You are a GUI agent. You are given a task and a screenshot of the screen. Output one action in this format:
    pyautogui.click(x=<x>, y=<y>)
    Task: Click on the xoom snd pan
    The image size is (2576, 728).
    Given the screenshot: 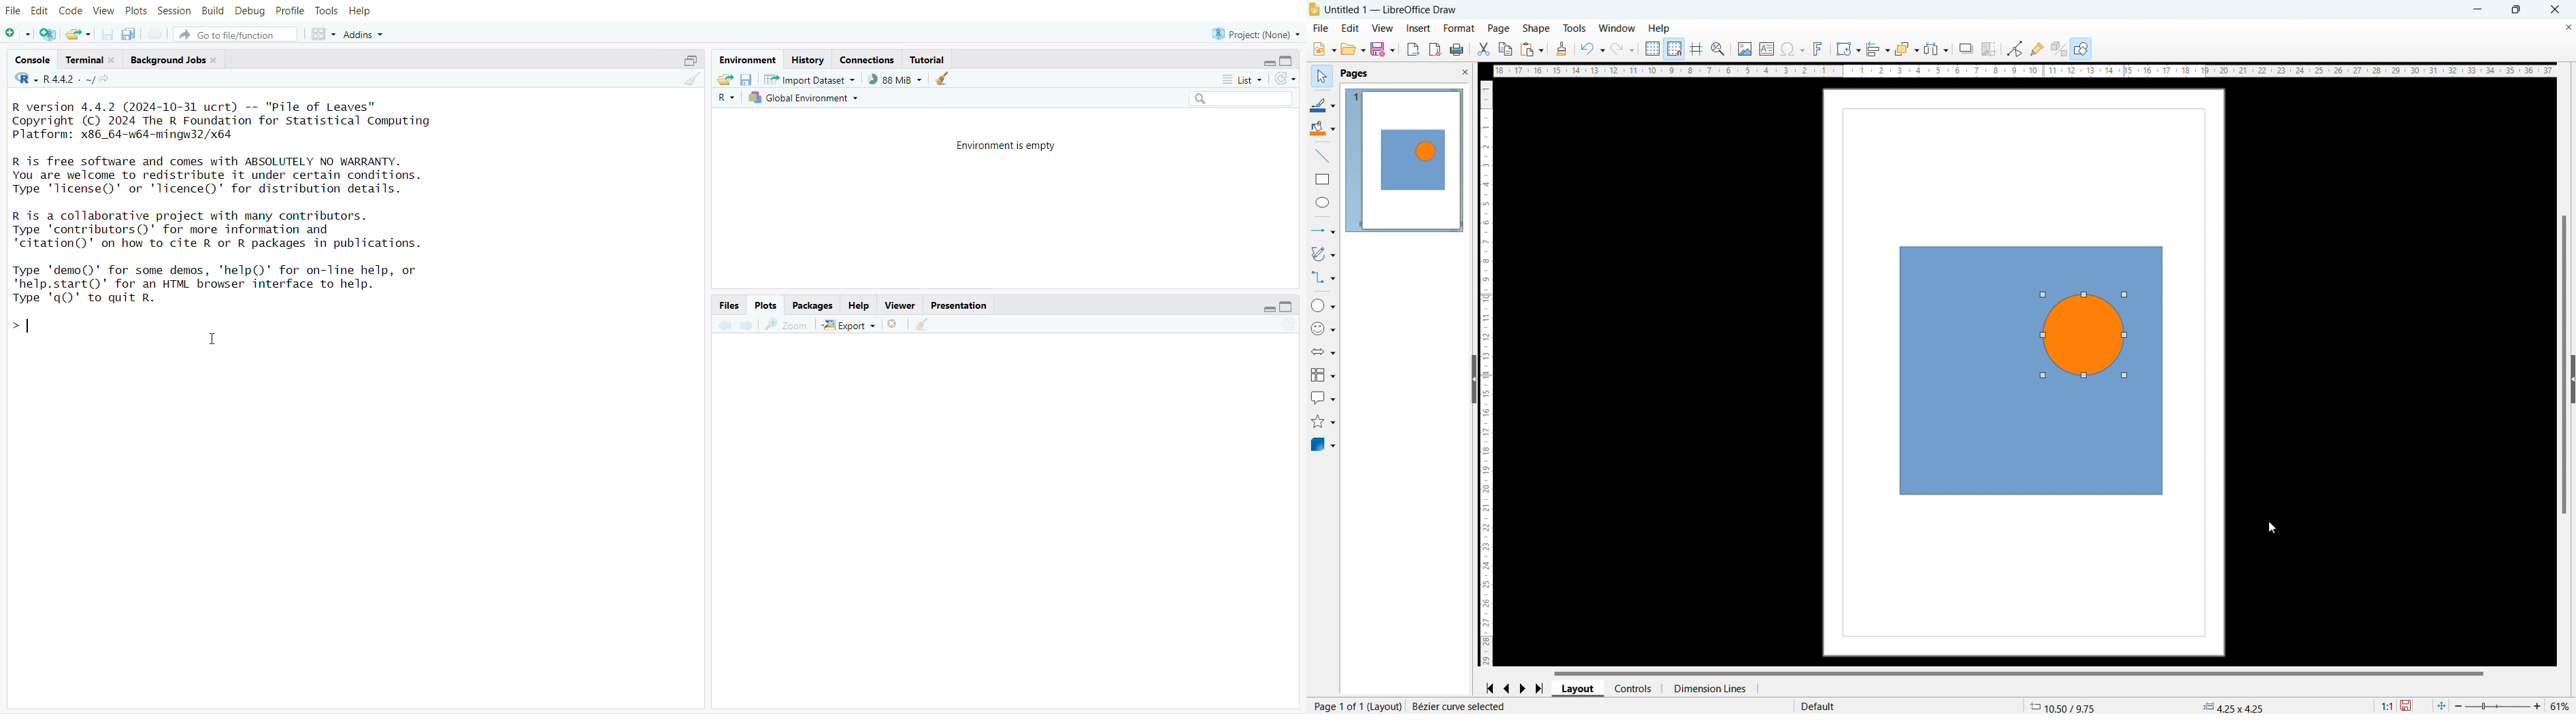 What is the action you would take?
    pyautogui.click(x=1717, y=49)
    